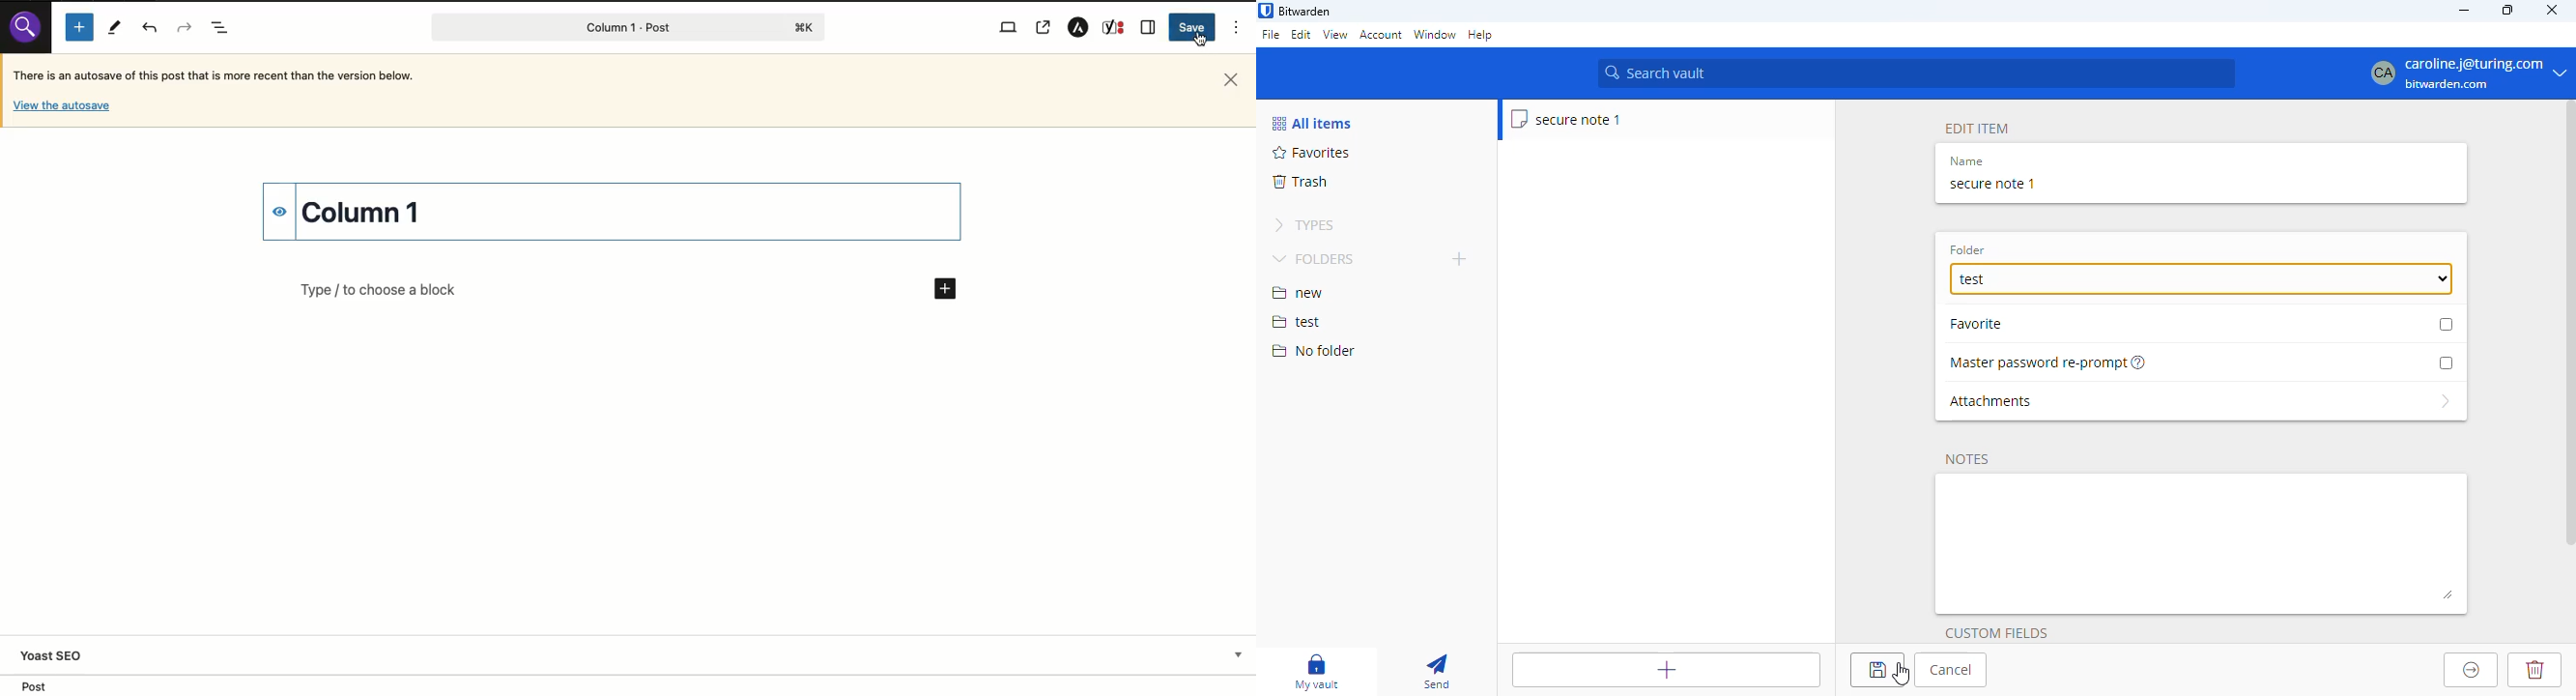 The height and width of the screenshot is (700, 2576). What do you see at coordinates (1298, 293) in the screenshot?
I see `new` at bounding box center [1298, 293].